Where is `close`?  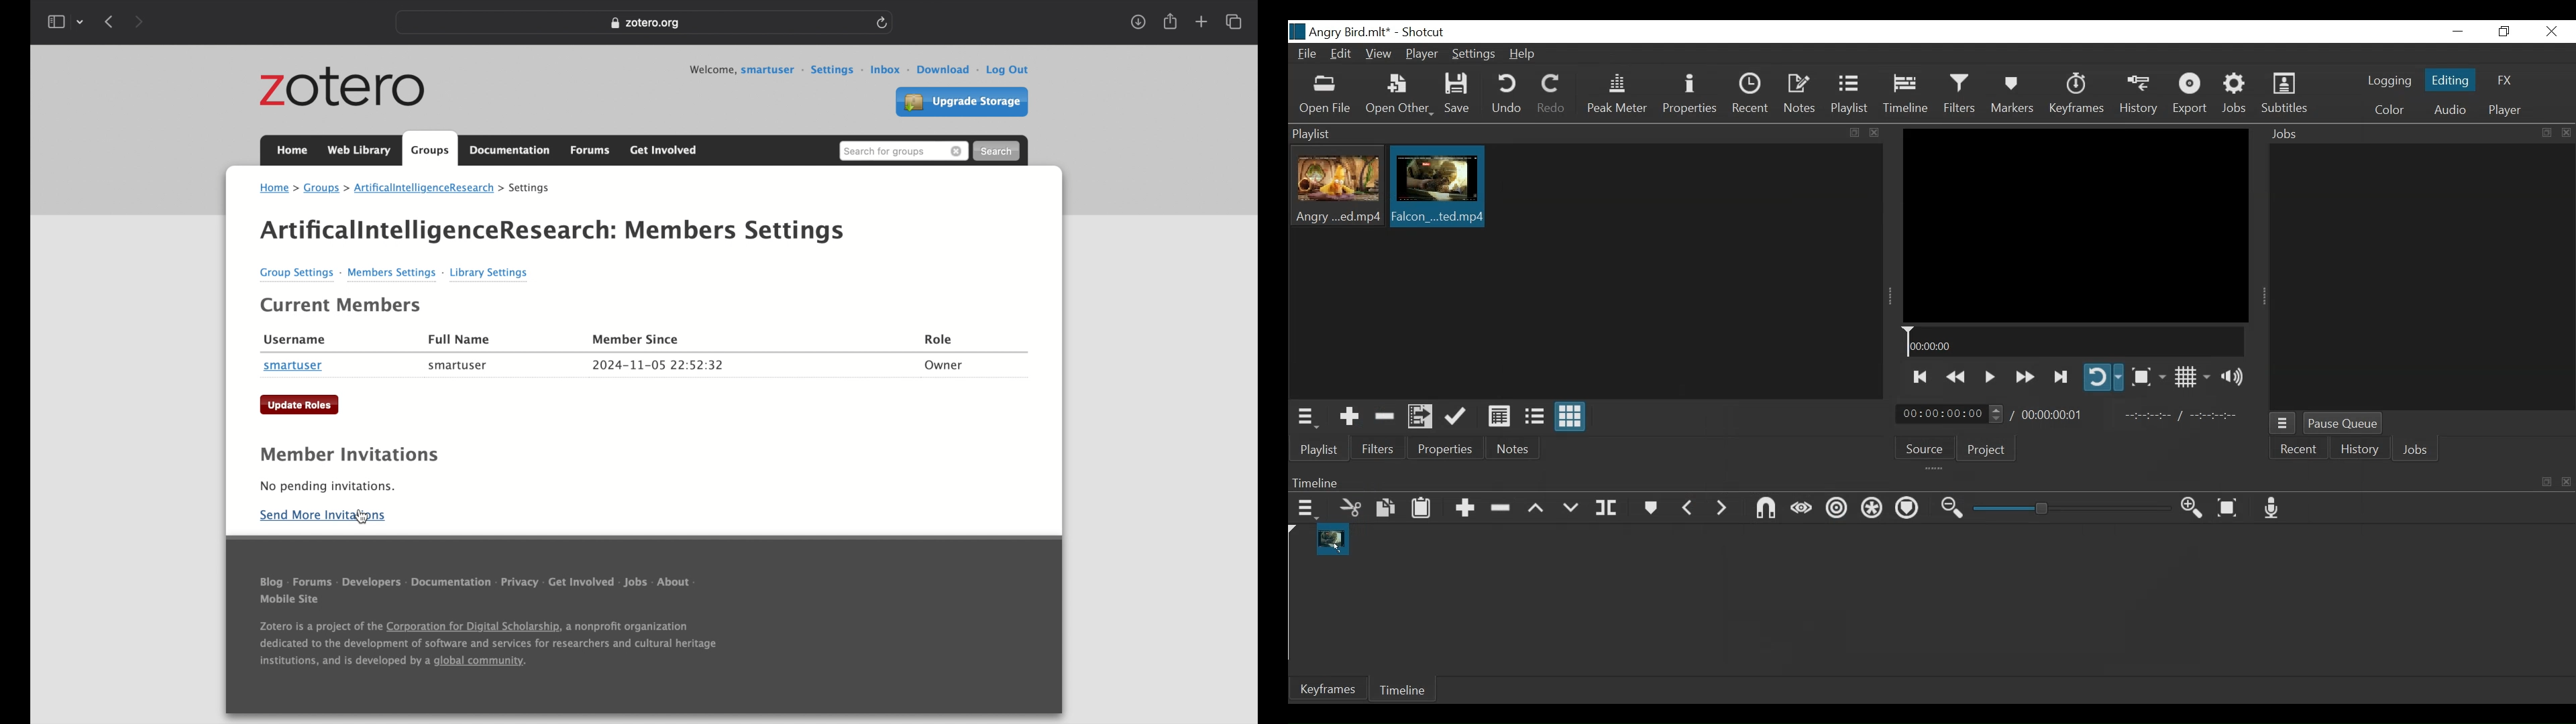
close is located at coordinates (1875, 133).